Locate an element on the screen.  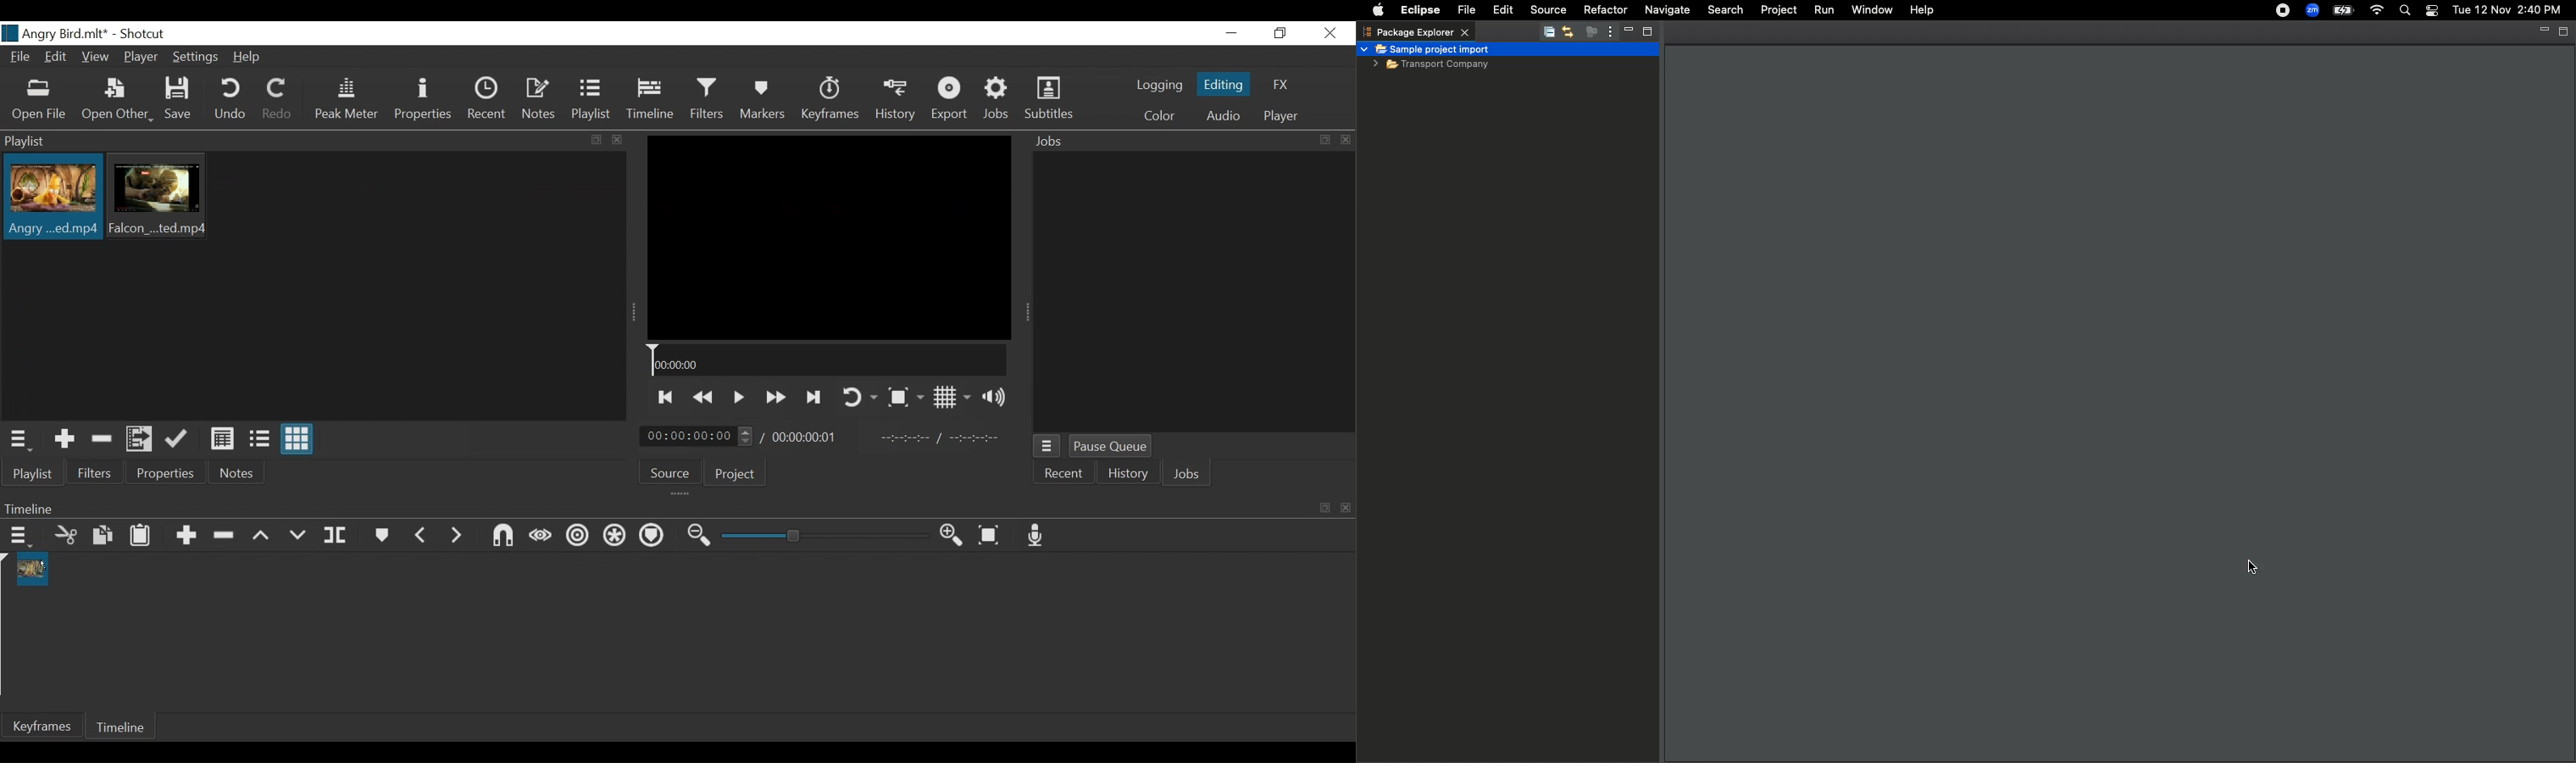
Timeline is located at coordinates (828, 360).